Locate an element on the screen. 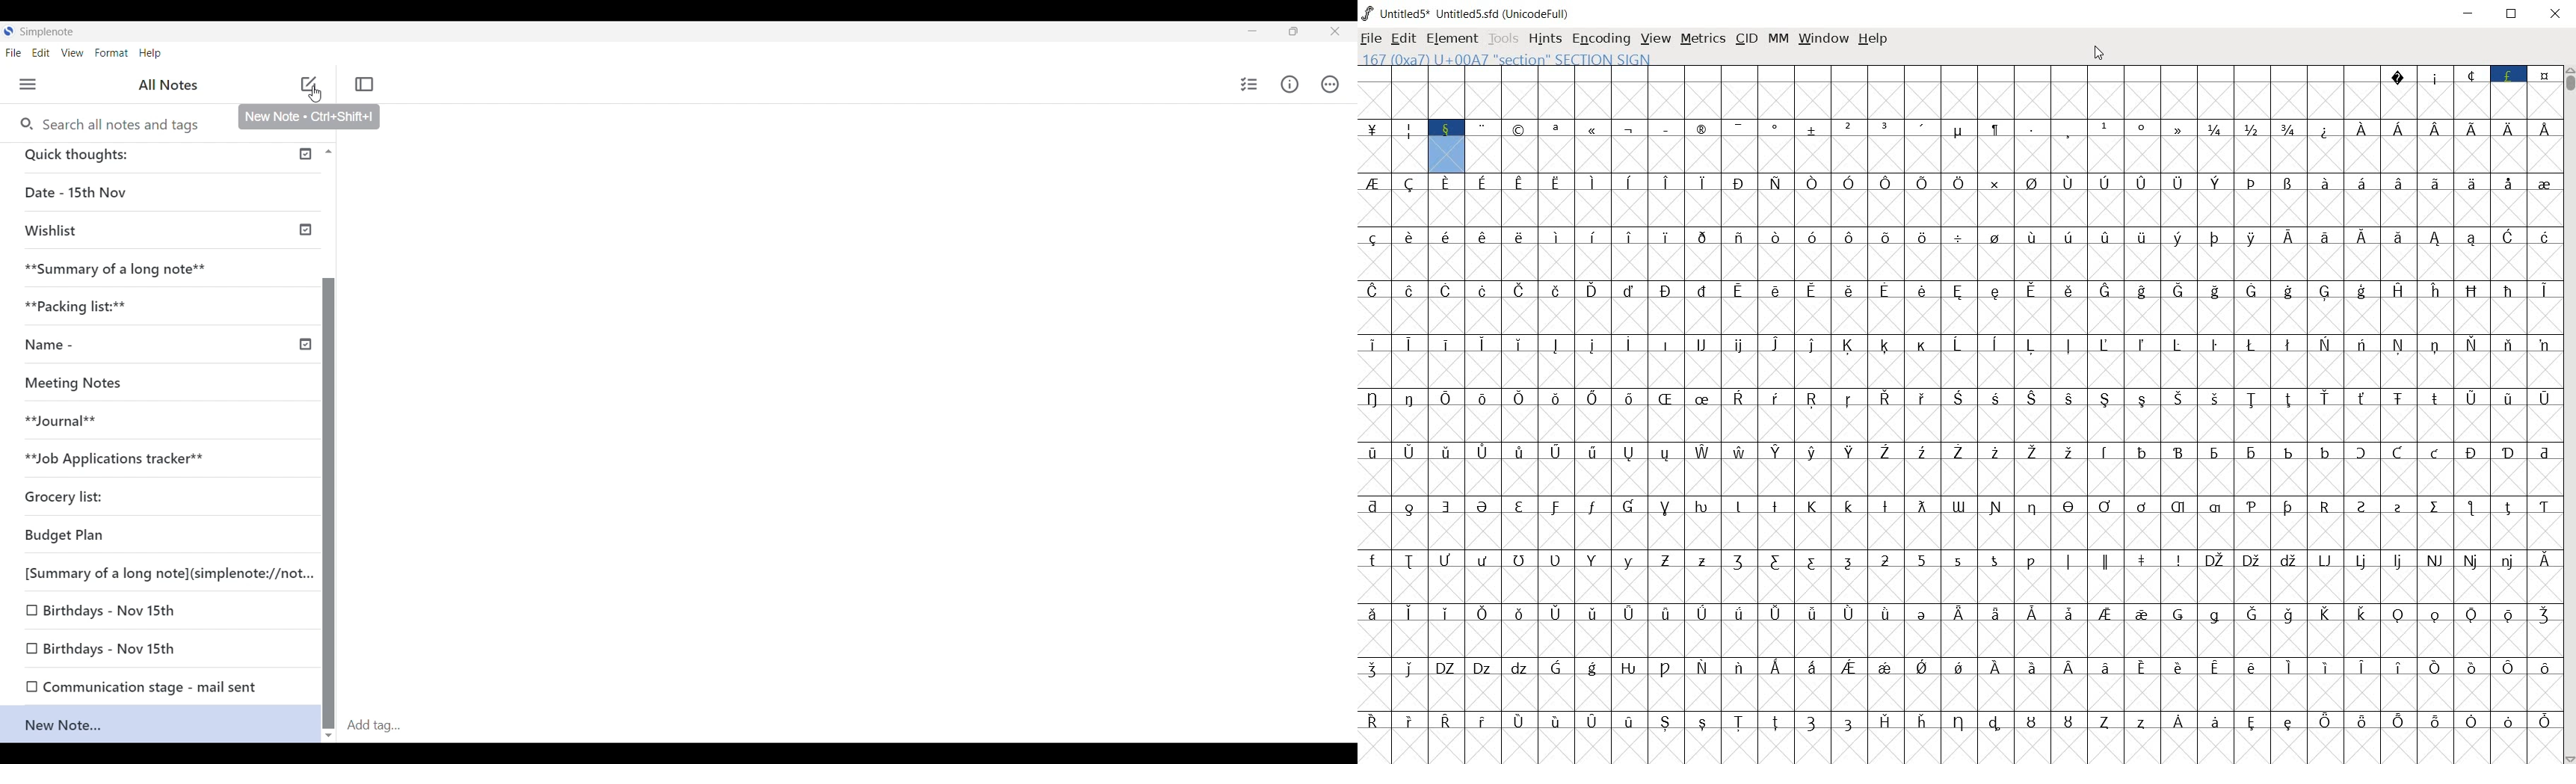  **Packing list:** is located at coordinates (162, 306).